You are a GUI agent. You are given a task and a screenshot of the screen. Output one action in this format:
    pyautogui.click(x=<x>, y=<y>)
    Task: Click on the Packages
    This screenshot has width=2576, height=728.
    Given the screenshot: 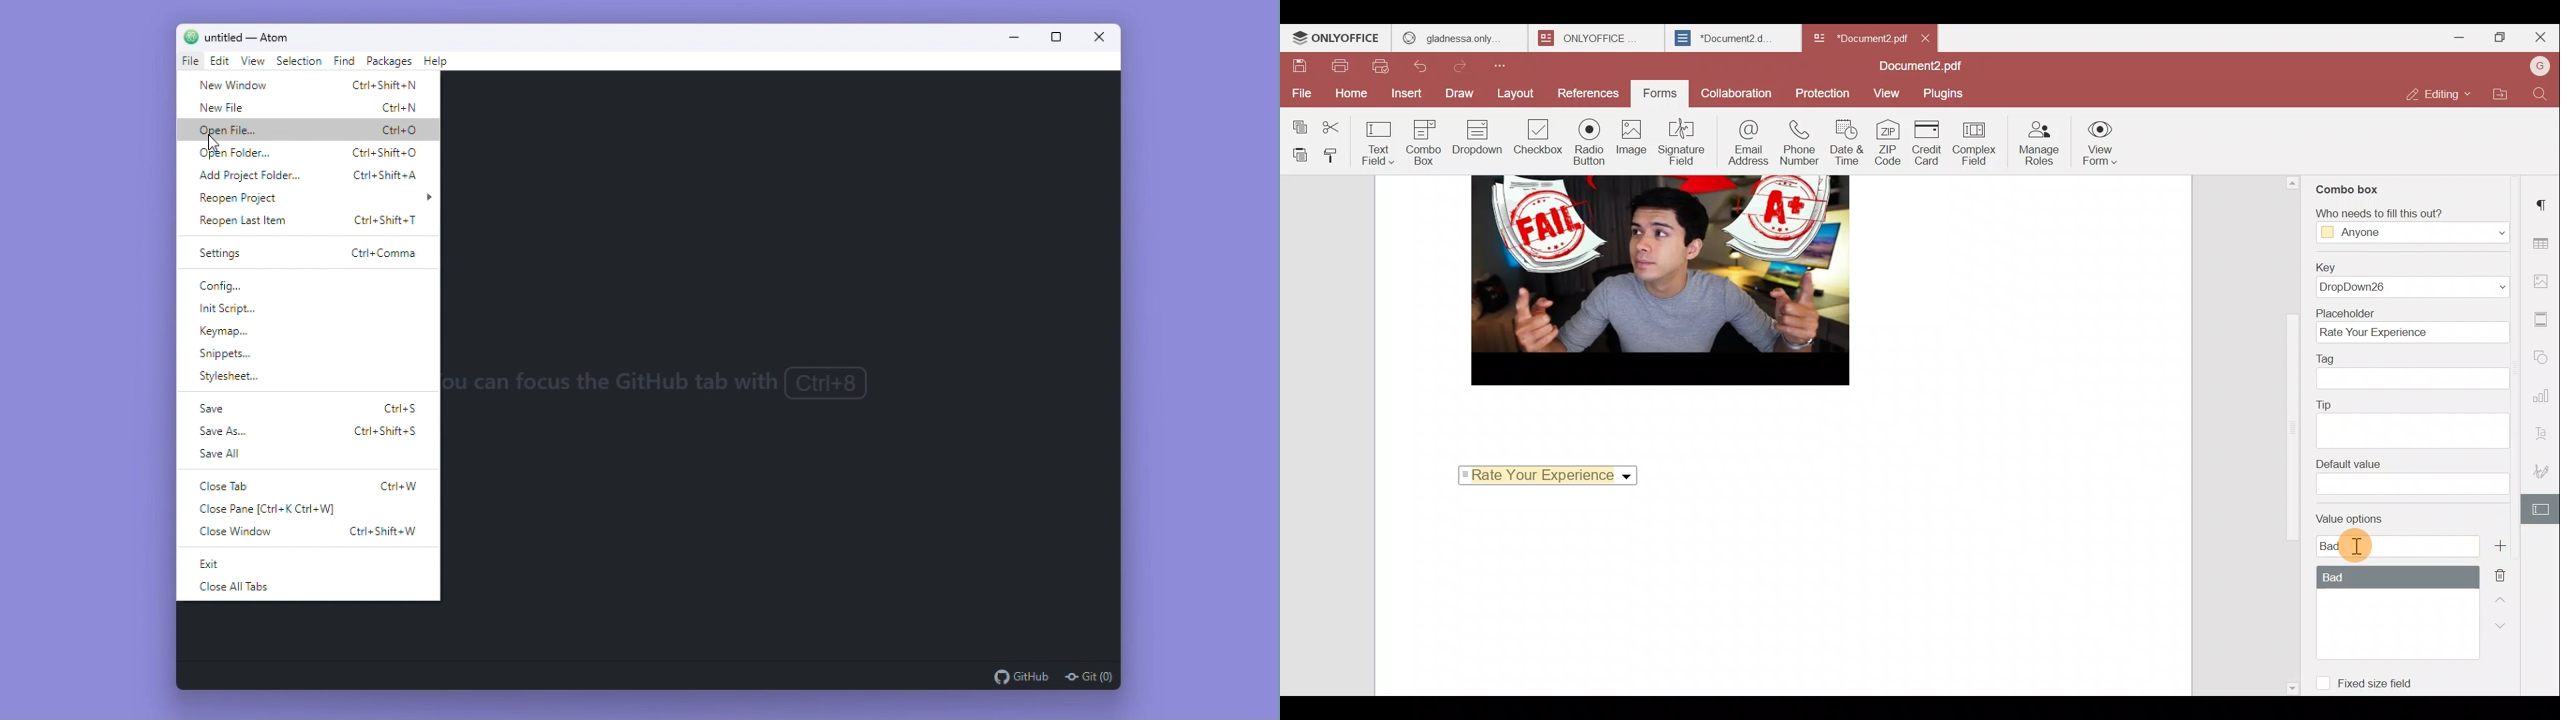 What is the action you would take?
    pyautogui.click(x=389, y=63)
    